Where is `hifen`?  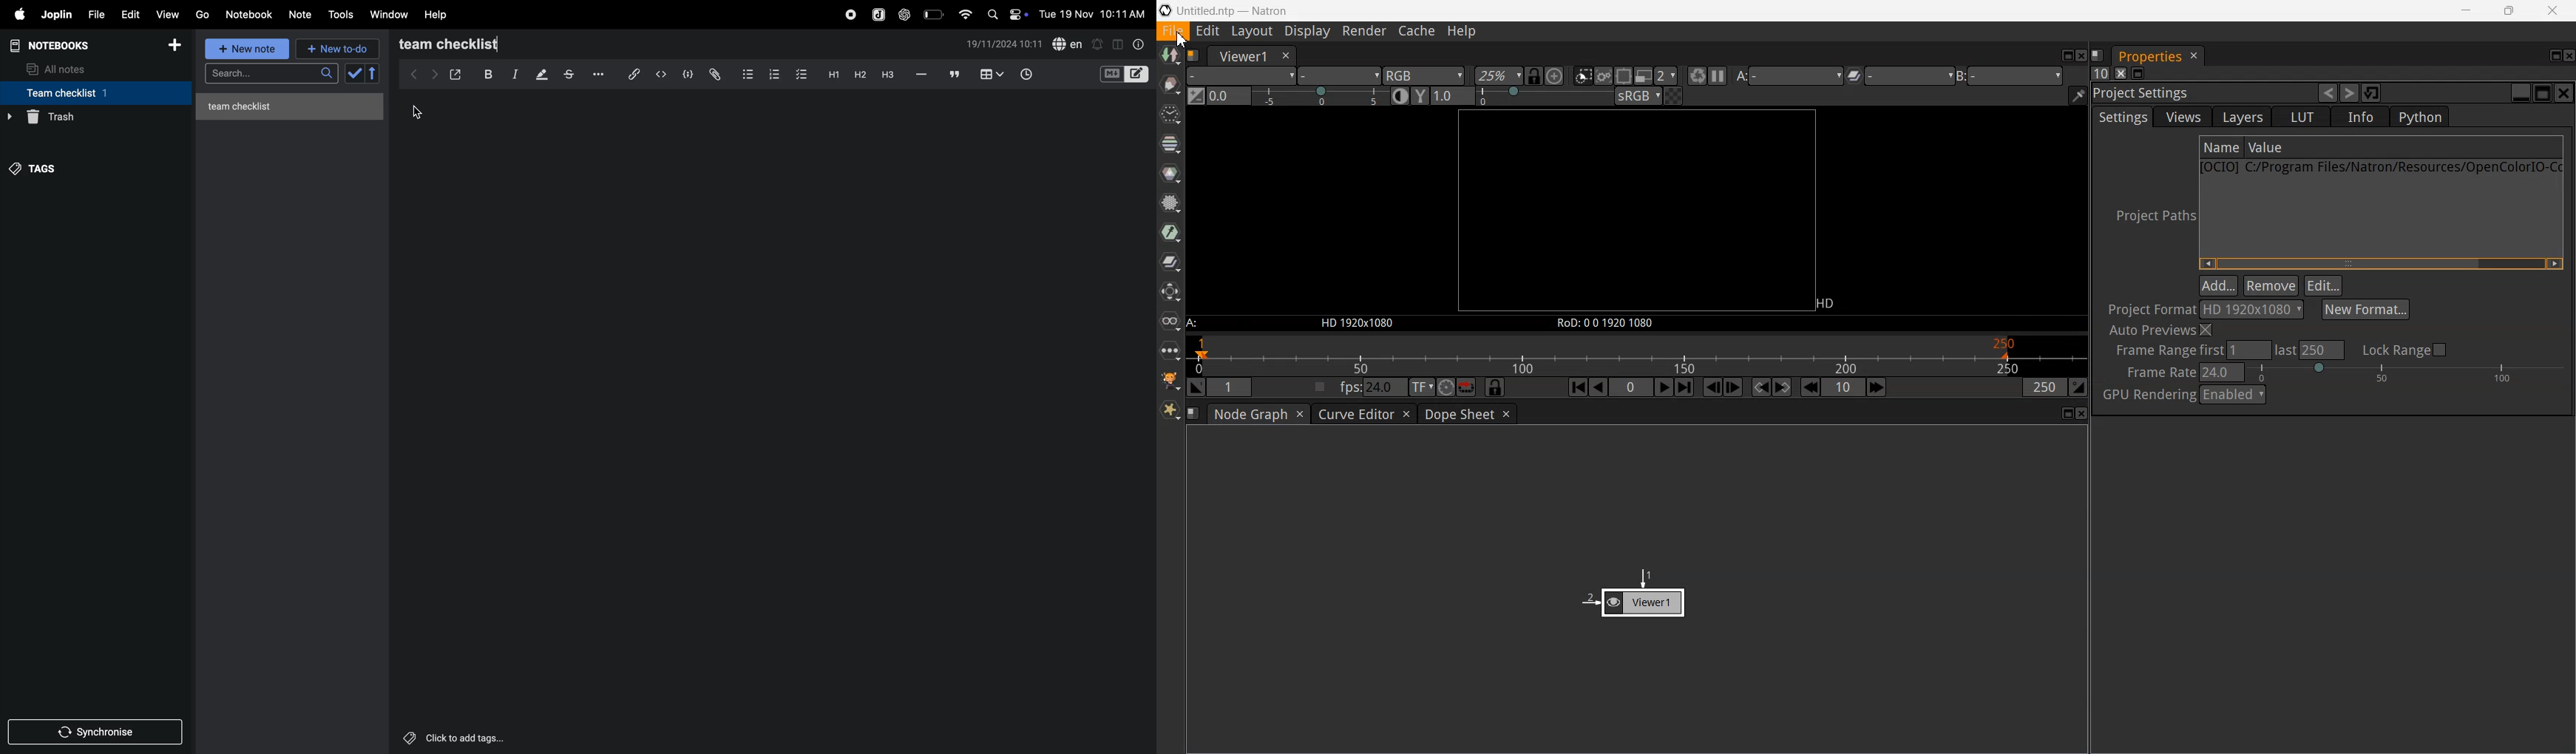 hifen is located at coordinates (920, 74).